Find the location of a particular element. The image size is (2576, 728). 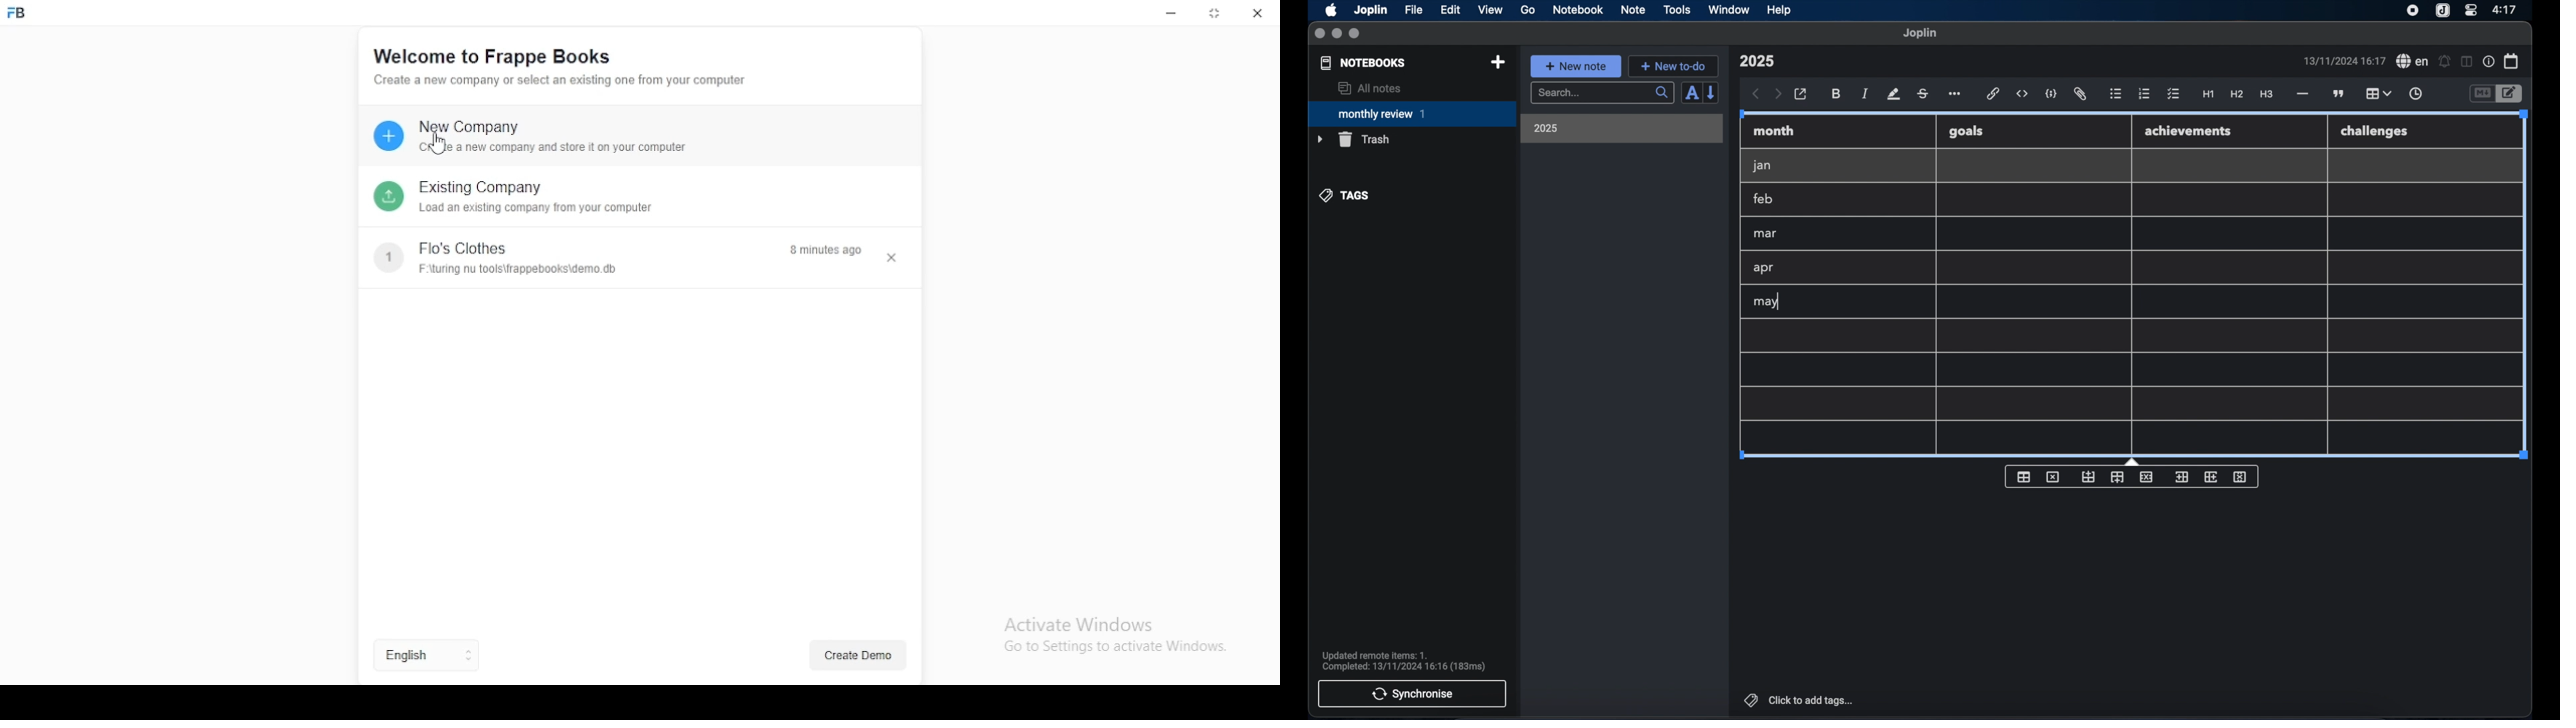

numbered list is located at coordinates (2144, 93).